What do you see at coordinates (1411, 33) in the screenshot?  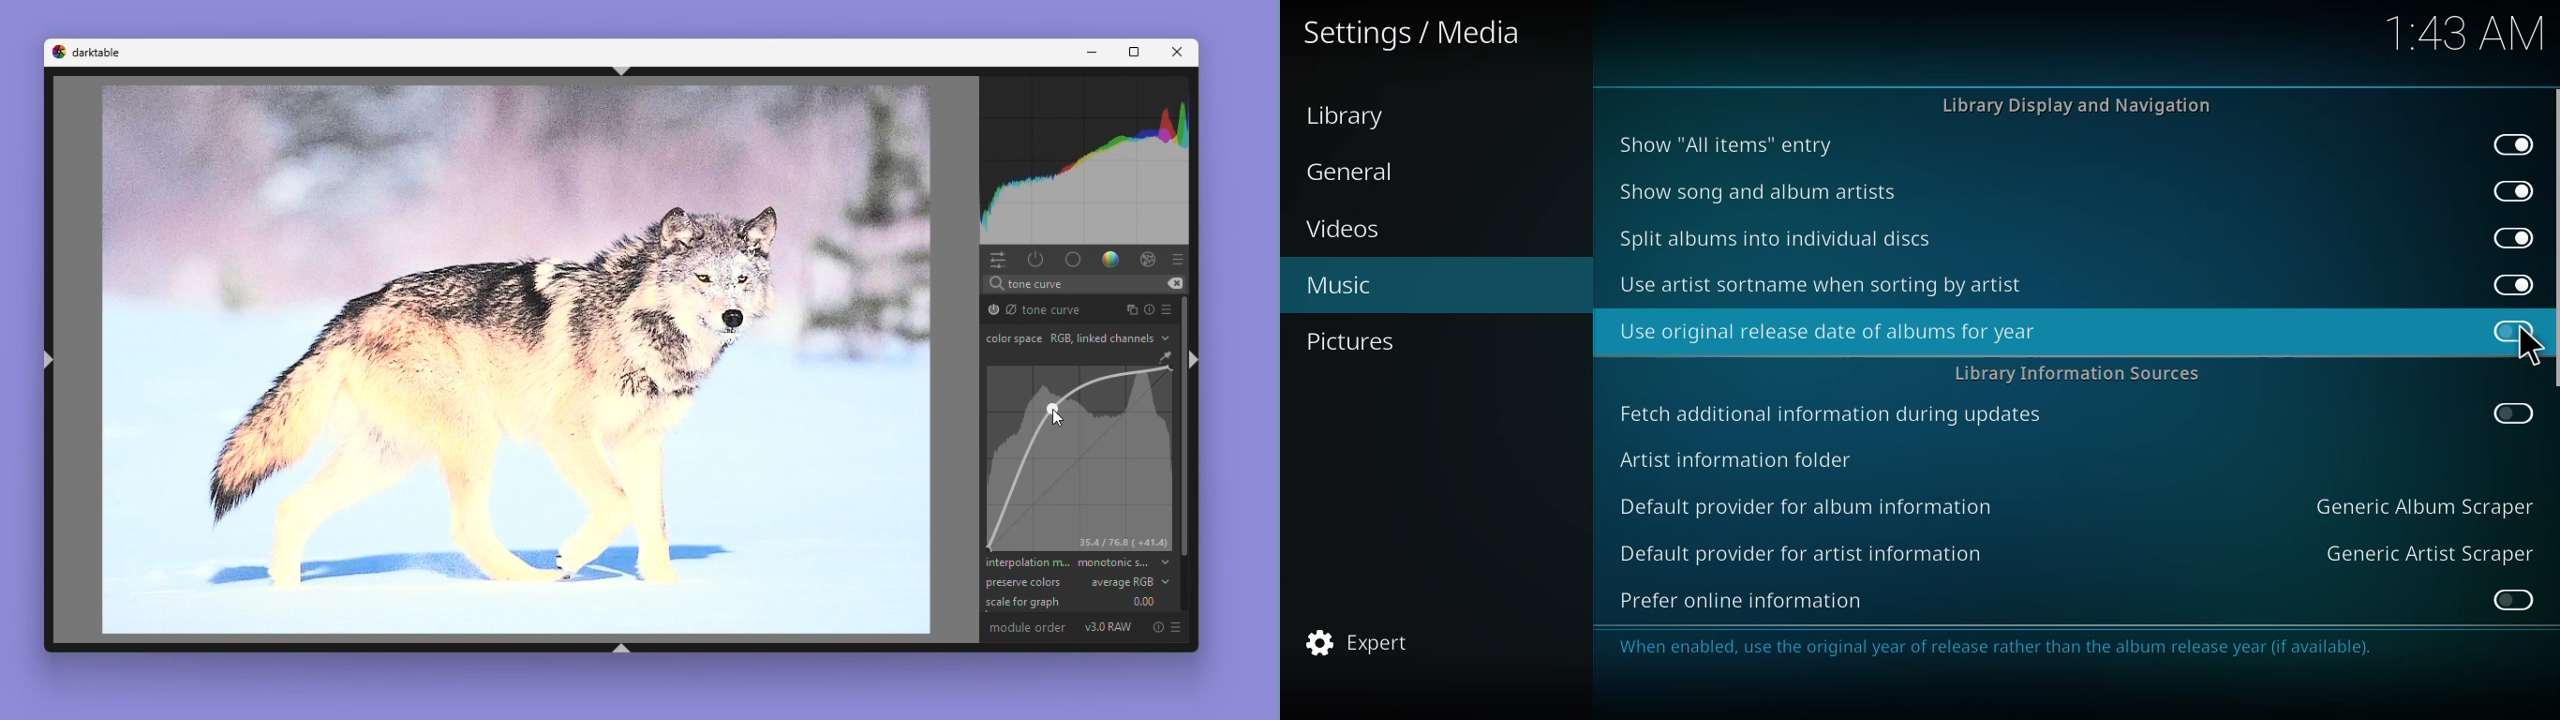 I see `media` at bounding box center [1411, 33].